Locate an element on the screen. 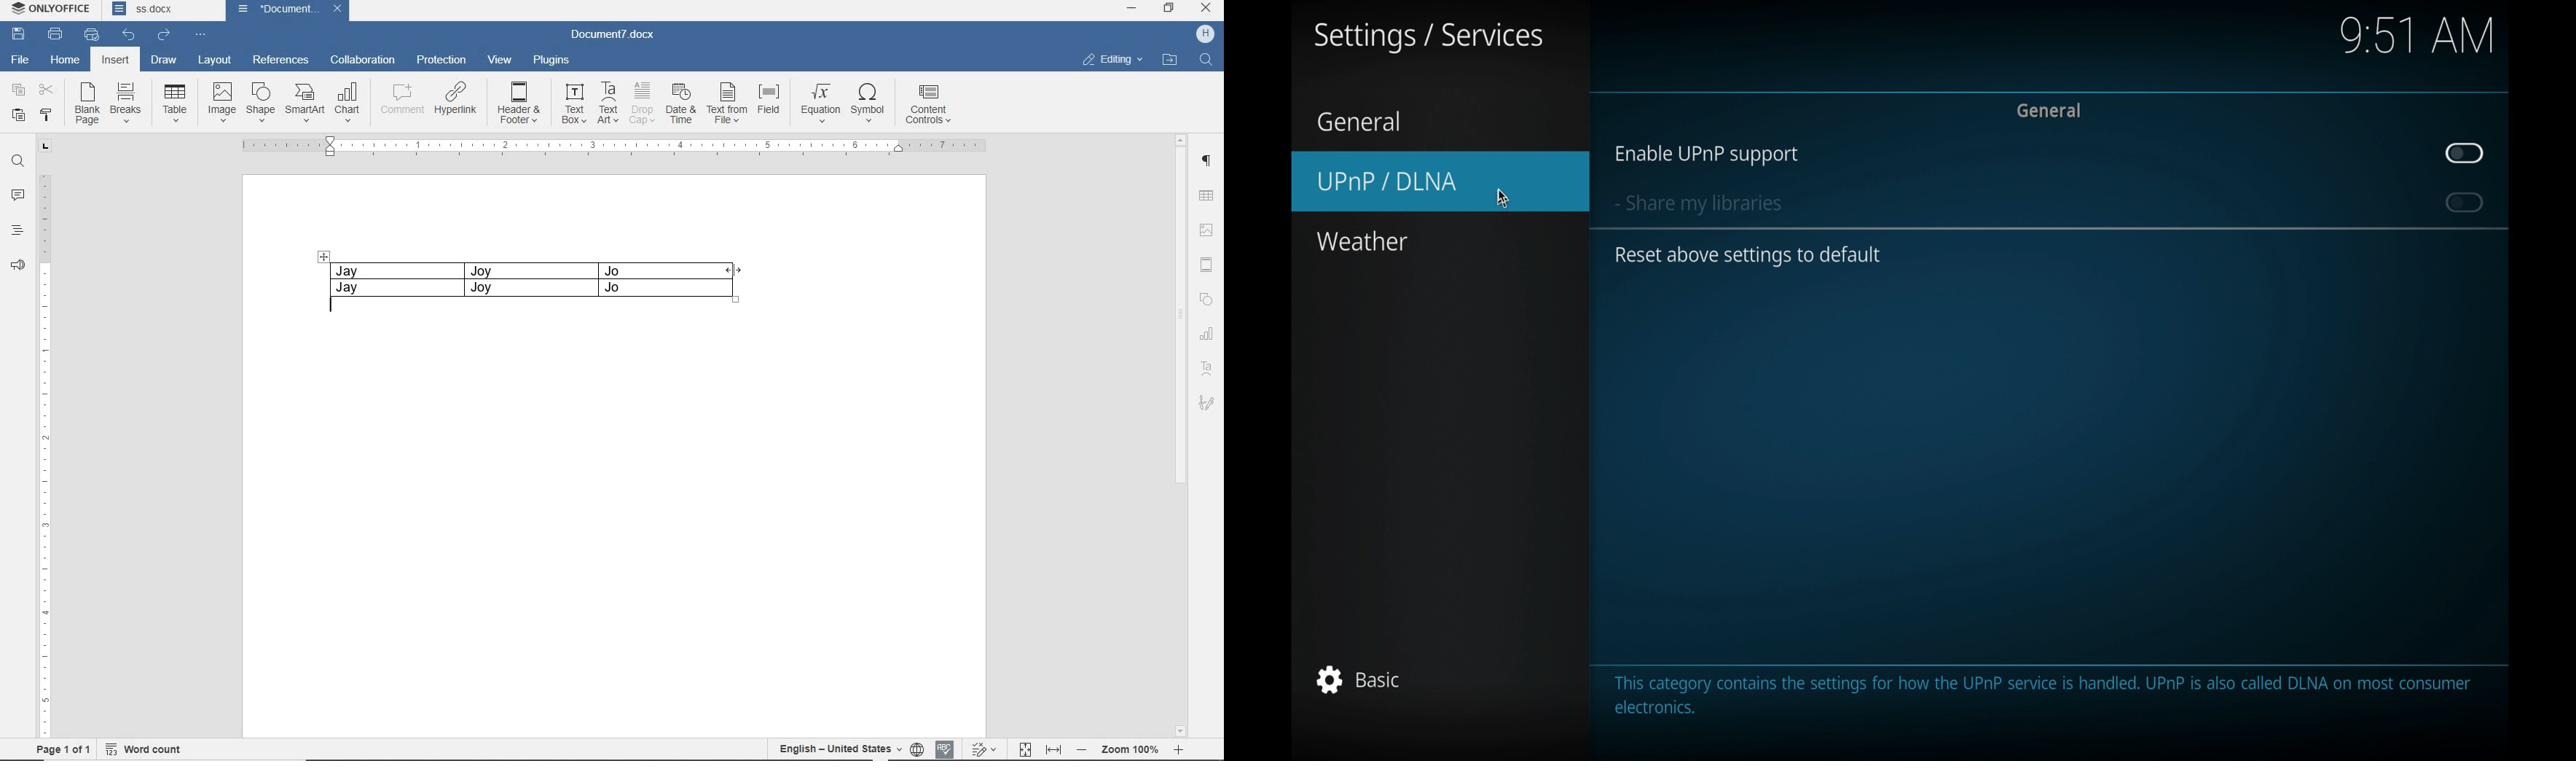 This screenshot has height=784, width=2576. OPEN FILE LOCATION is located at coordinates (1170, 63).